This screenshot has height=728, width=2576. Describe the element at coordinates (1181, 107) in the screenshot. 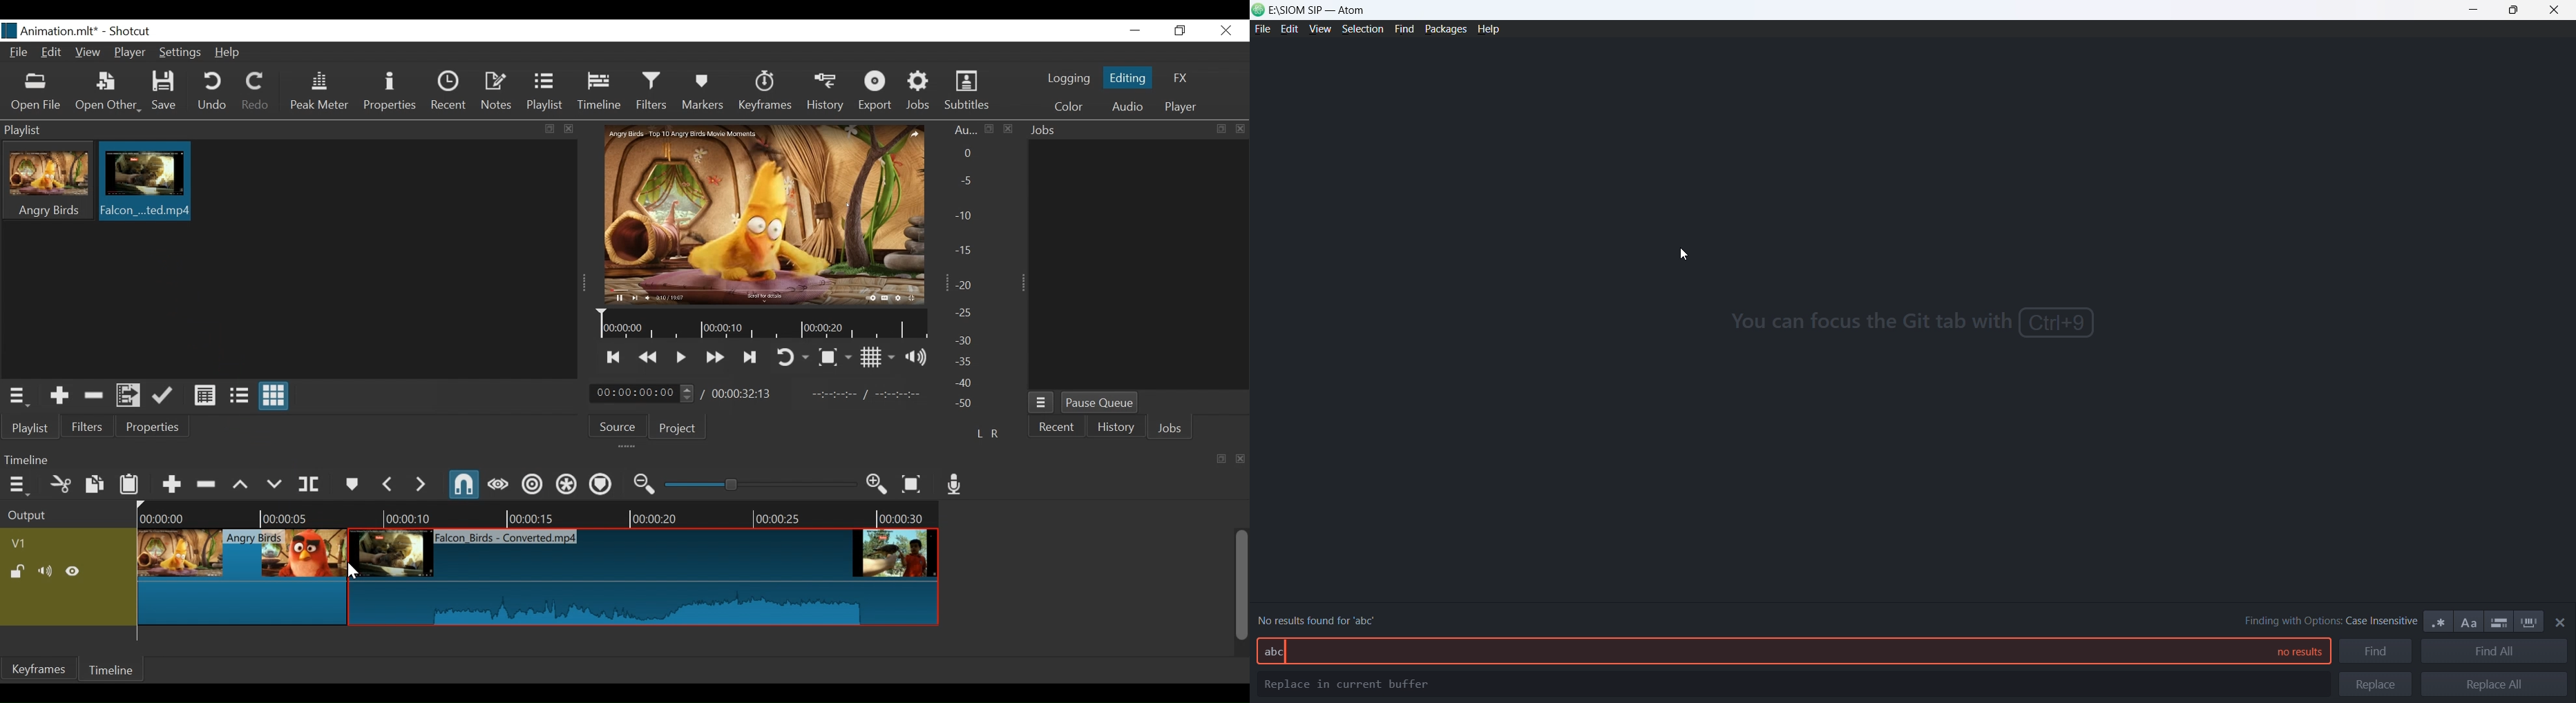

I see `Player` at that location.